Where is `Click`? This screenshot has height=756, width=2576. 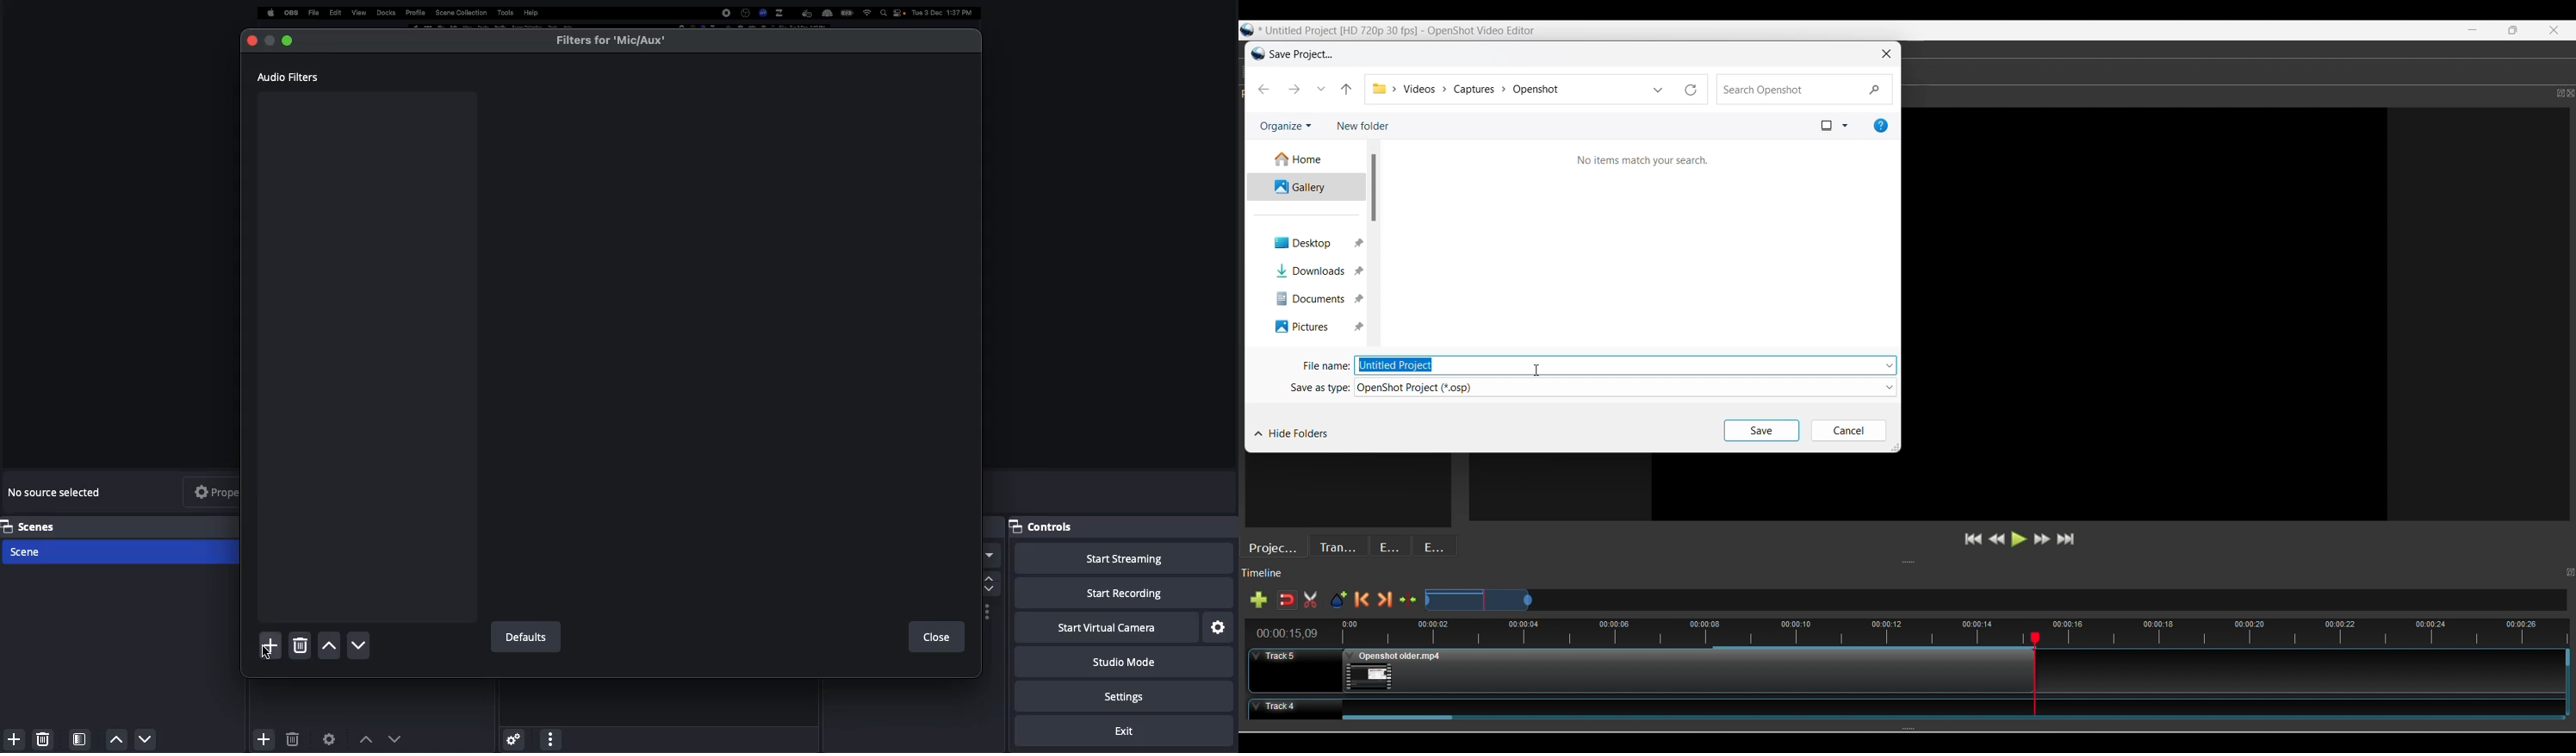 Click is located at coordinates (264, 656).